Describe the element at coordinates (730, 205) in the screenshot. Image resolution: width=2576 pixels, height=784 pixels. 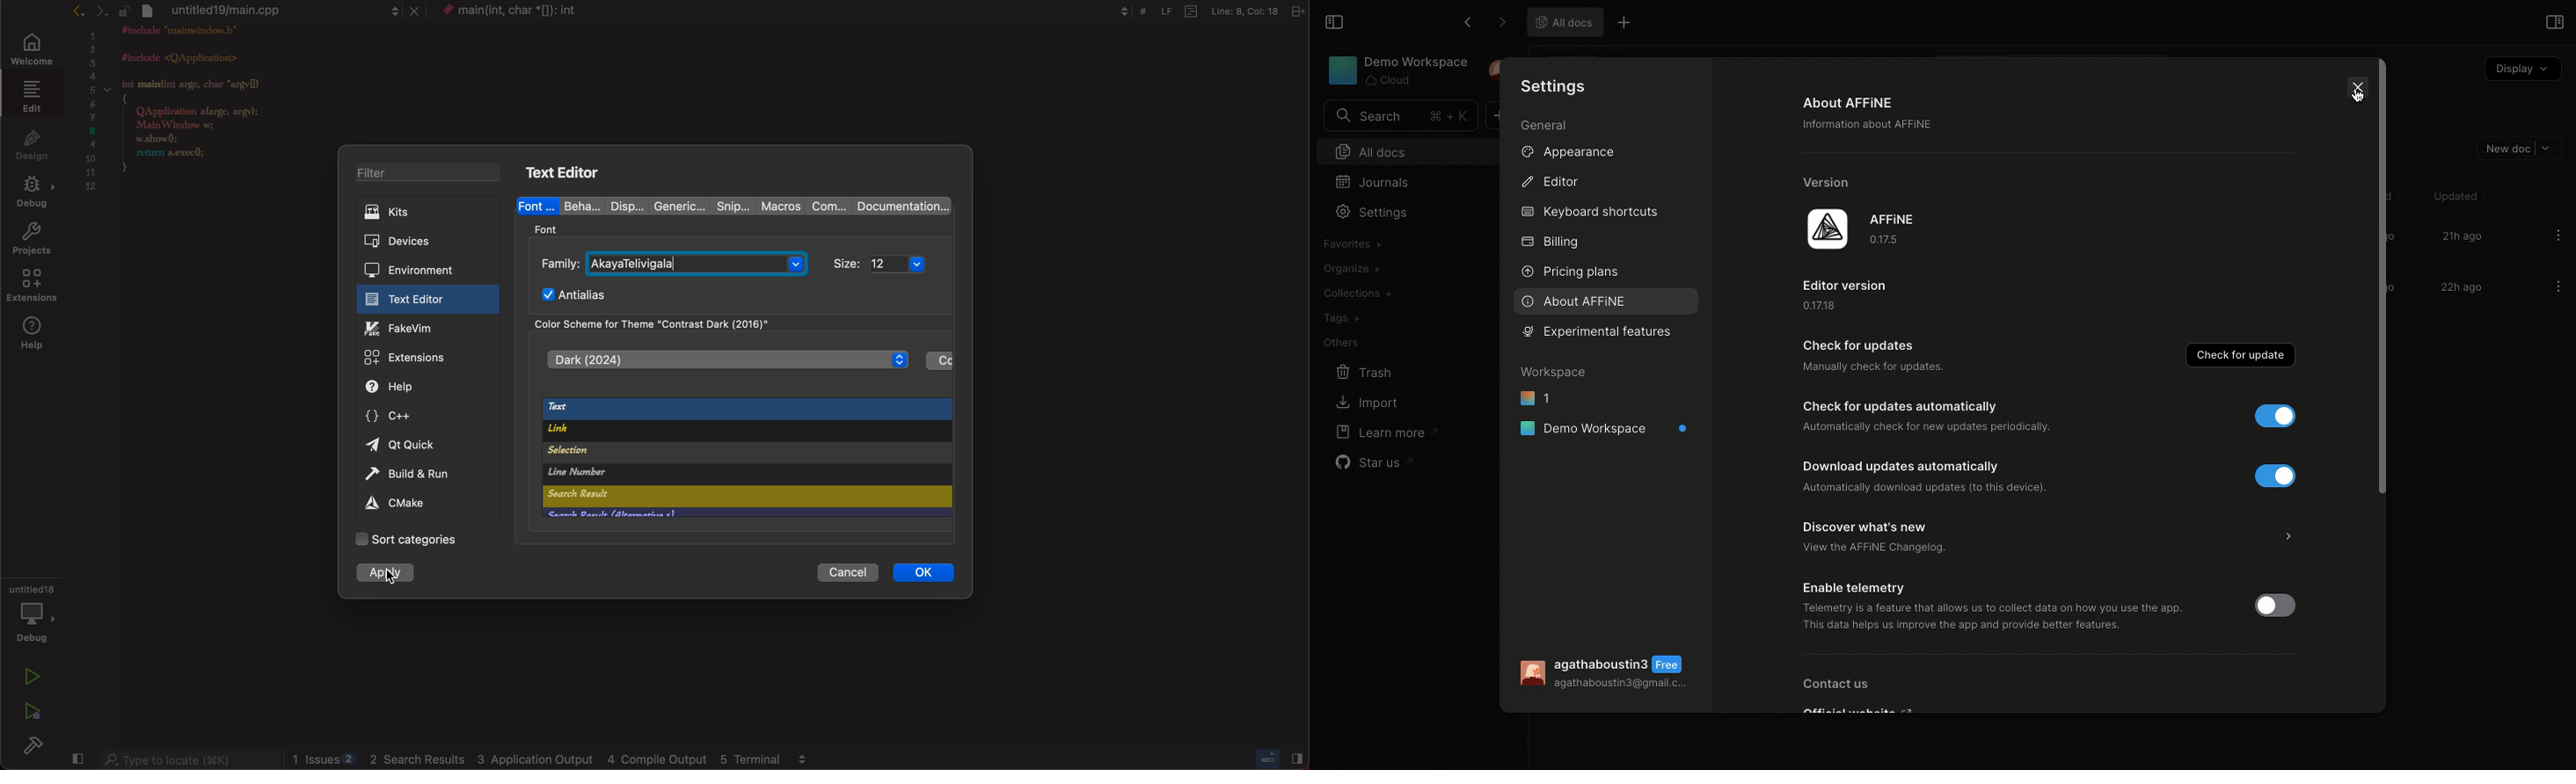
I see `snip` at that location.